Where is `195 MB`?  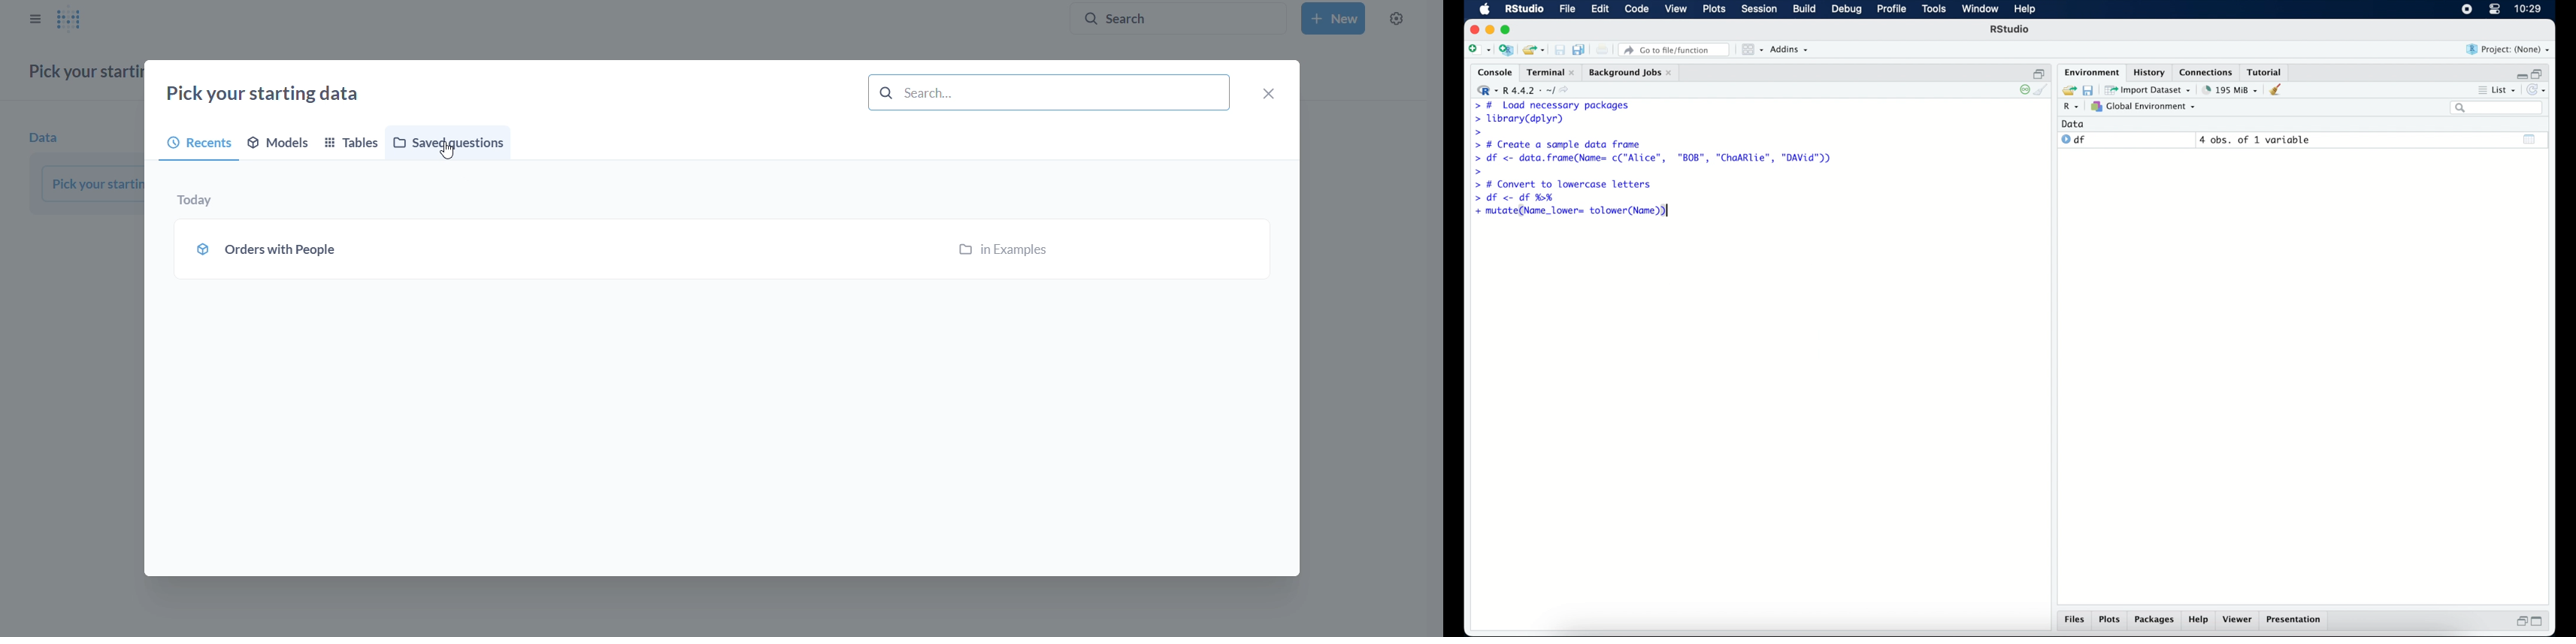
195 MB is located at coordinates (2229, 89).